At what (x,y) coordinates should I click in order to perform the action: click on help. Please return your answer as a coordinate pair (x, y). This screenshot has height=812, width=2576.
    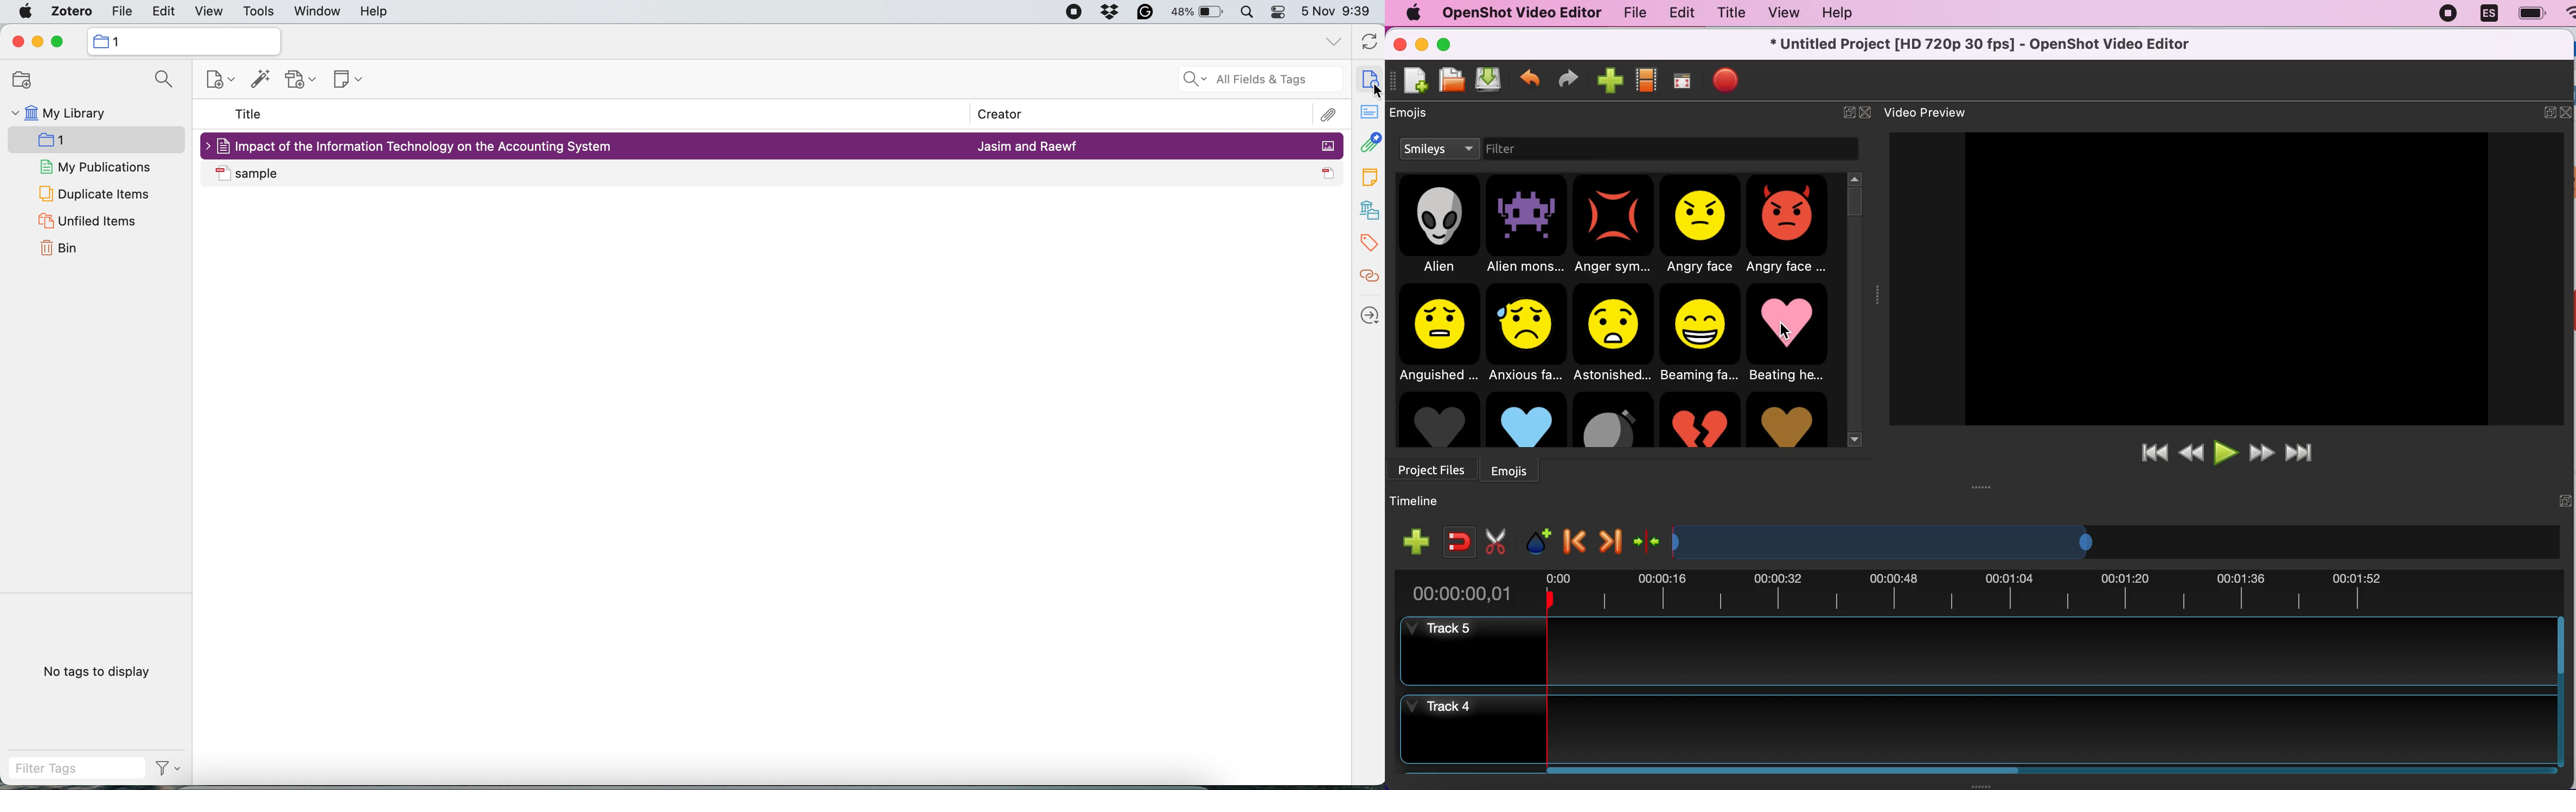
    Looking at the image, I should click on (373, 12).